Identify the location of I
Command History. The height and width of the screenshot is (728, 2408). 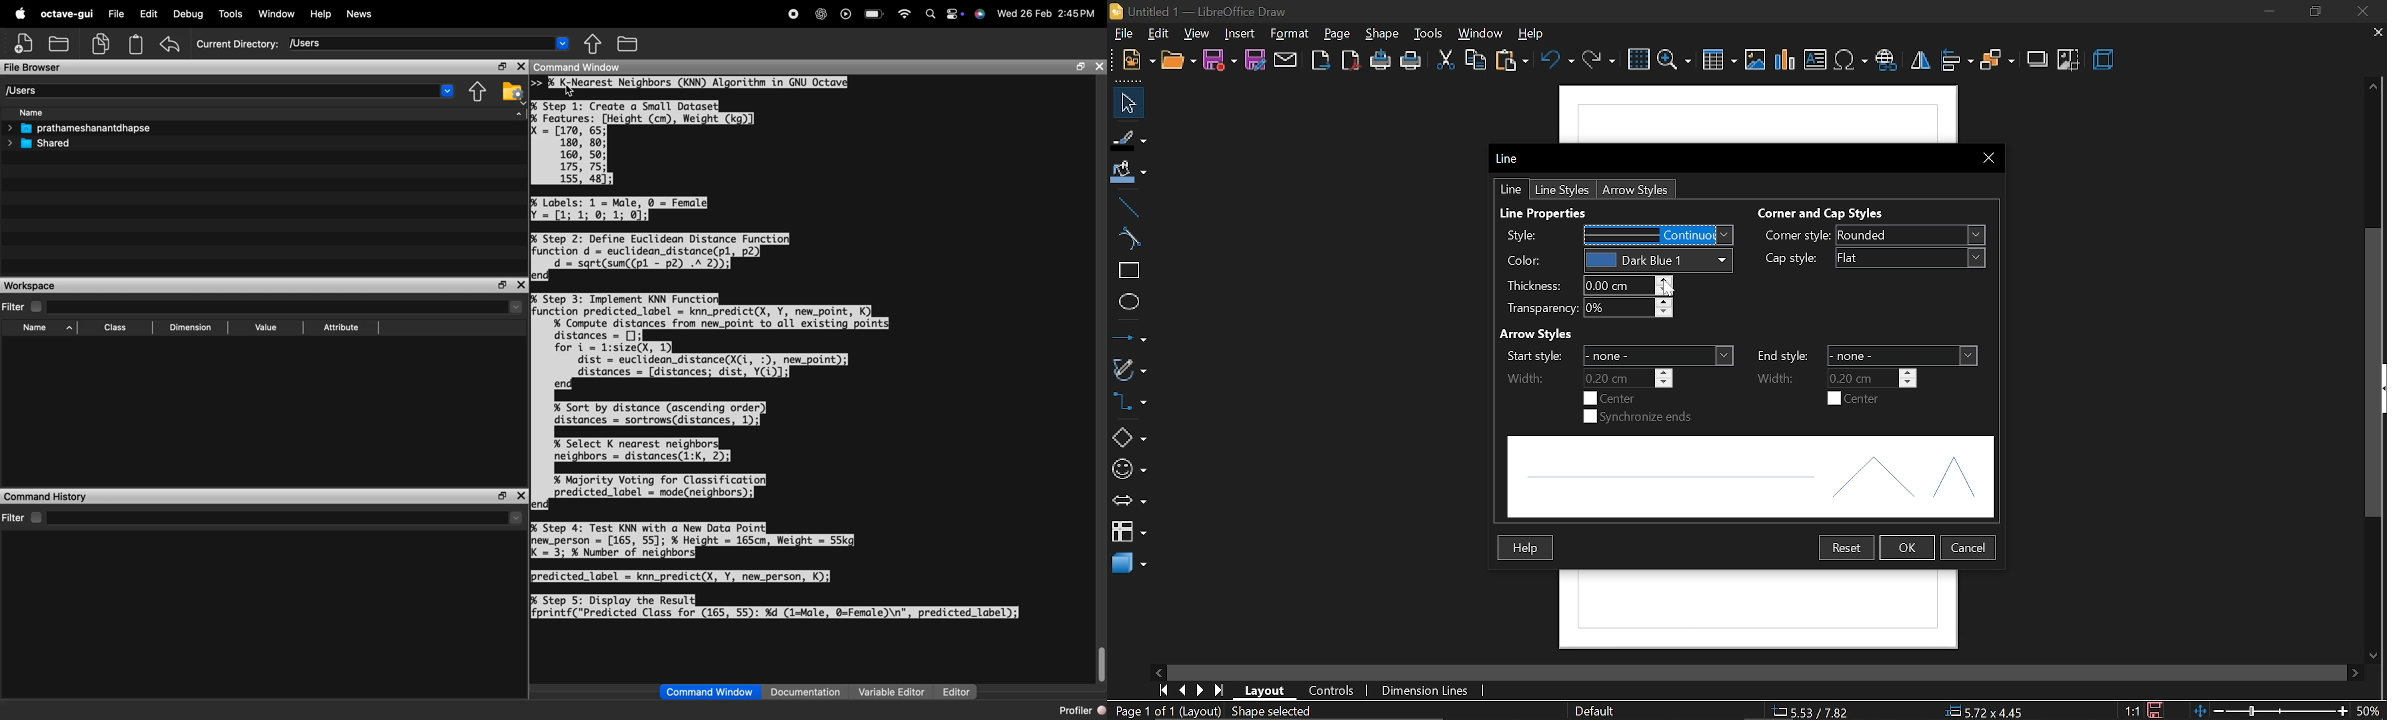
(51, 494).